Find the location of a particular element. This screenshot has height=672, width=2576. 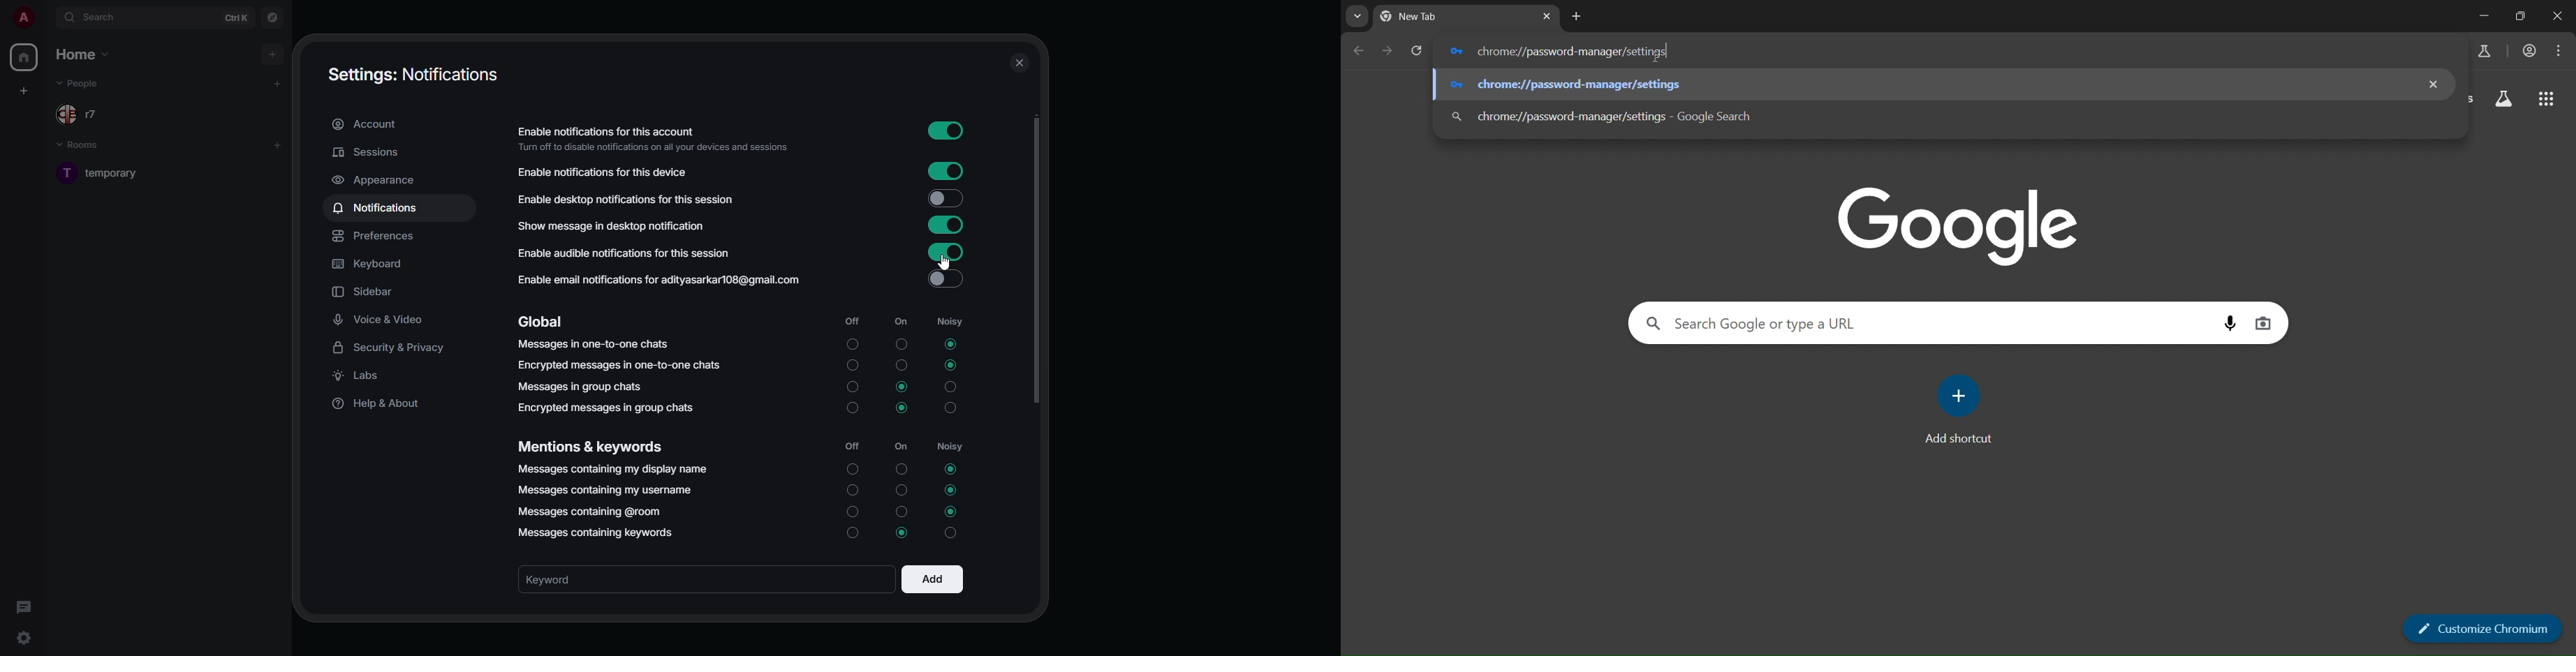

preferences is located at coordinates (376, 236).